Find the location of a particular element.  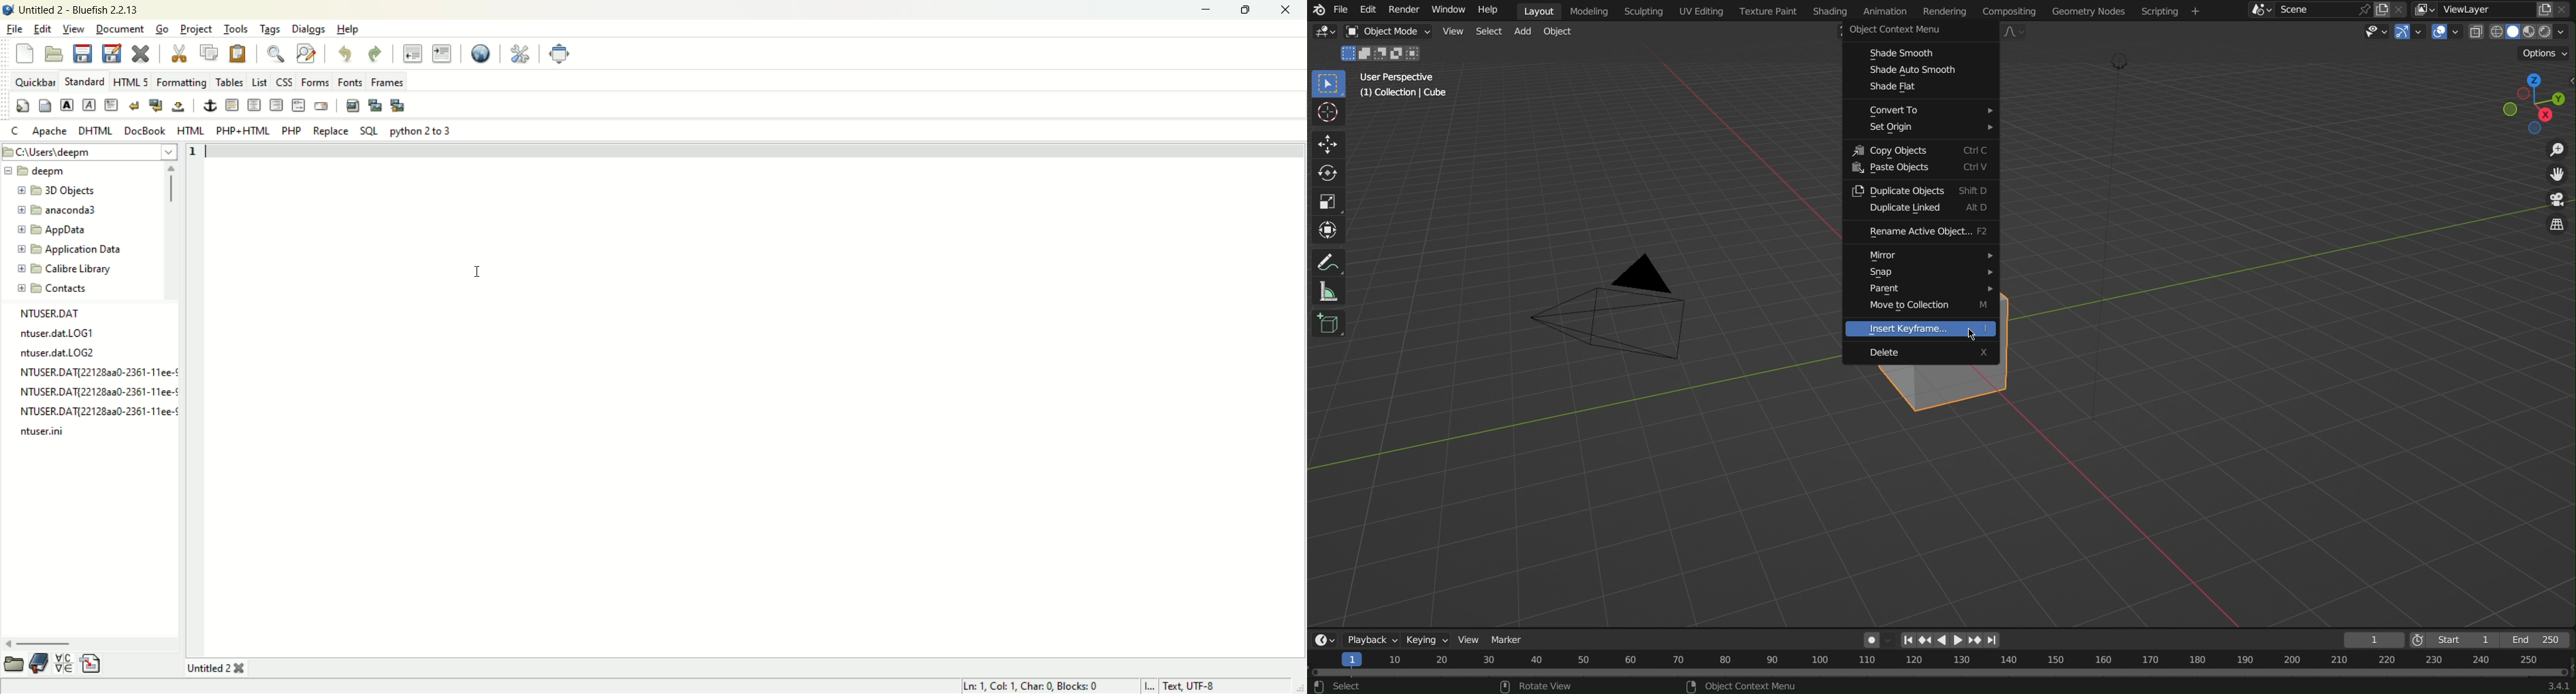

paragraph is located at coordinates (112, 104).